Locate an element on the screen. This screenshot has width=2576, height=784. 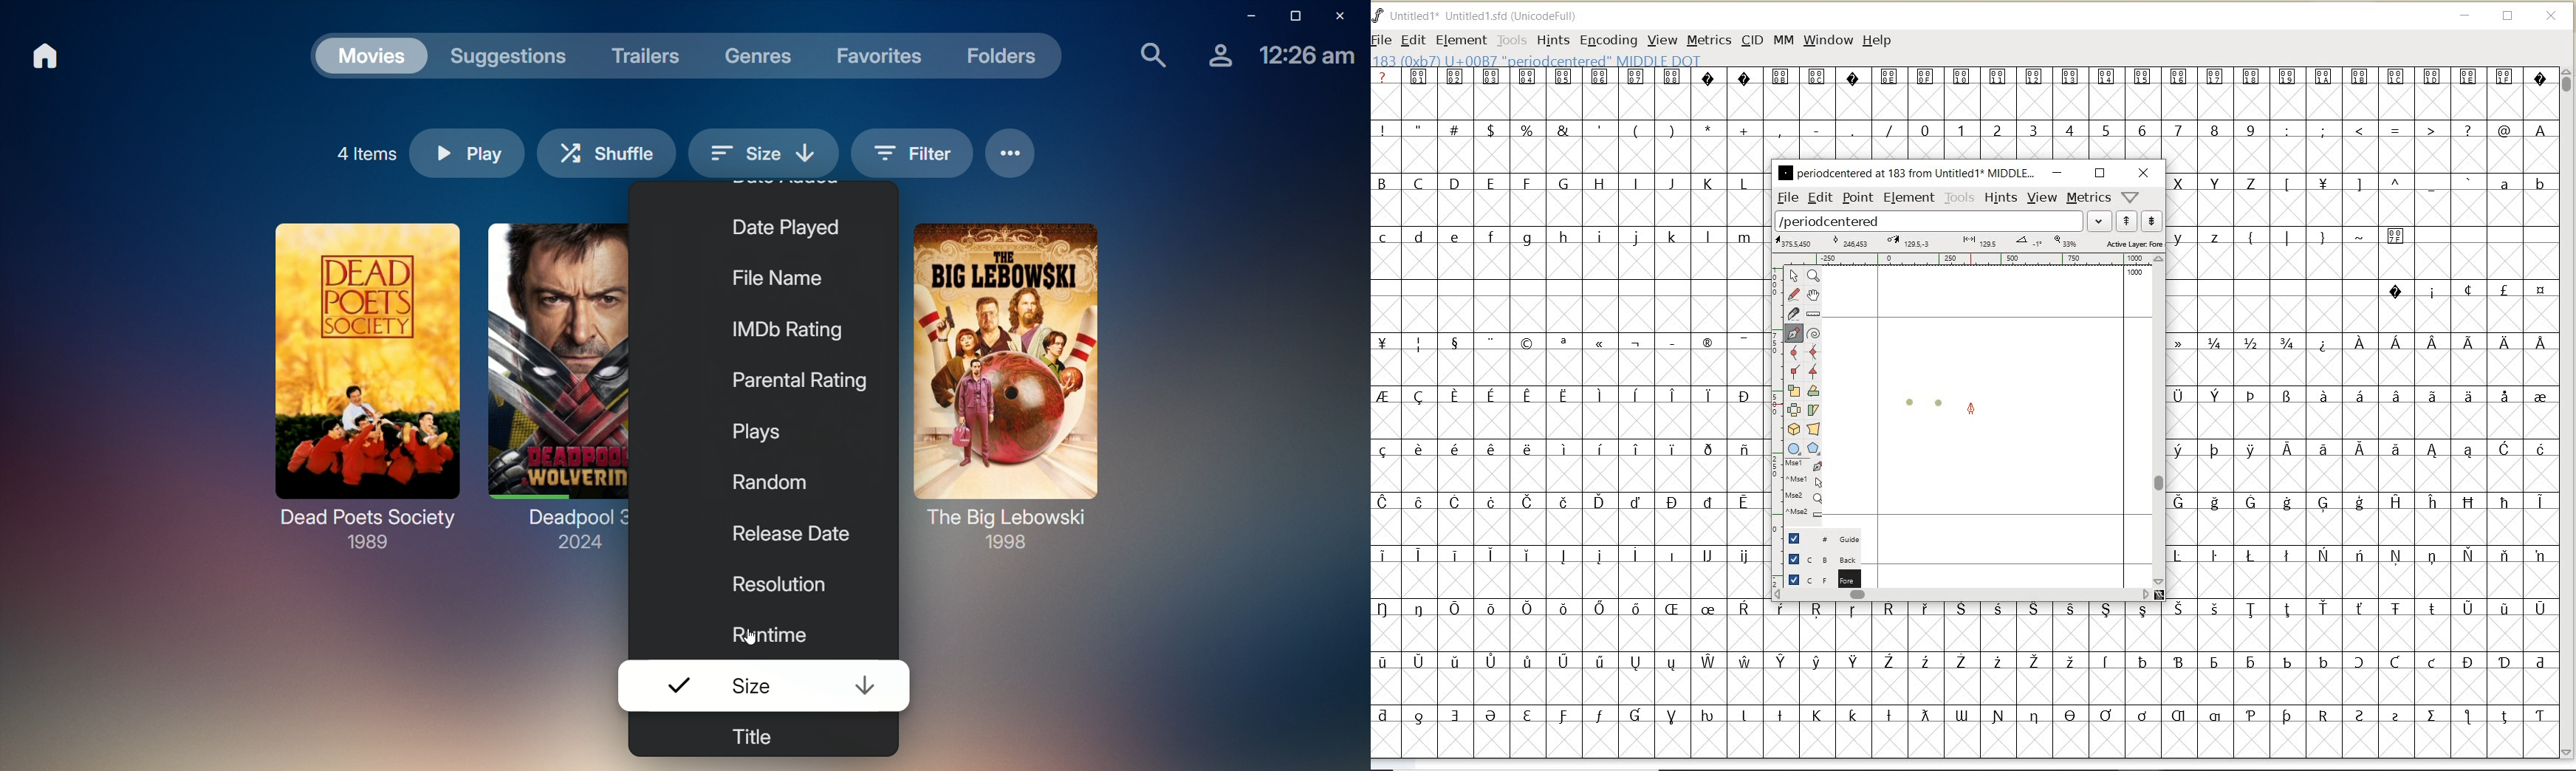
pointer is located at coordinates (1793, 276).